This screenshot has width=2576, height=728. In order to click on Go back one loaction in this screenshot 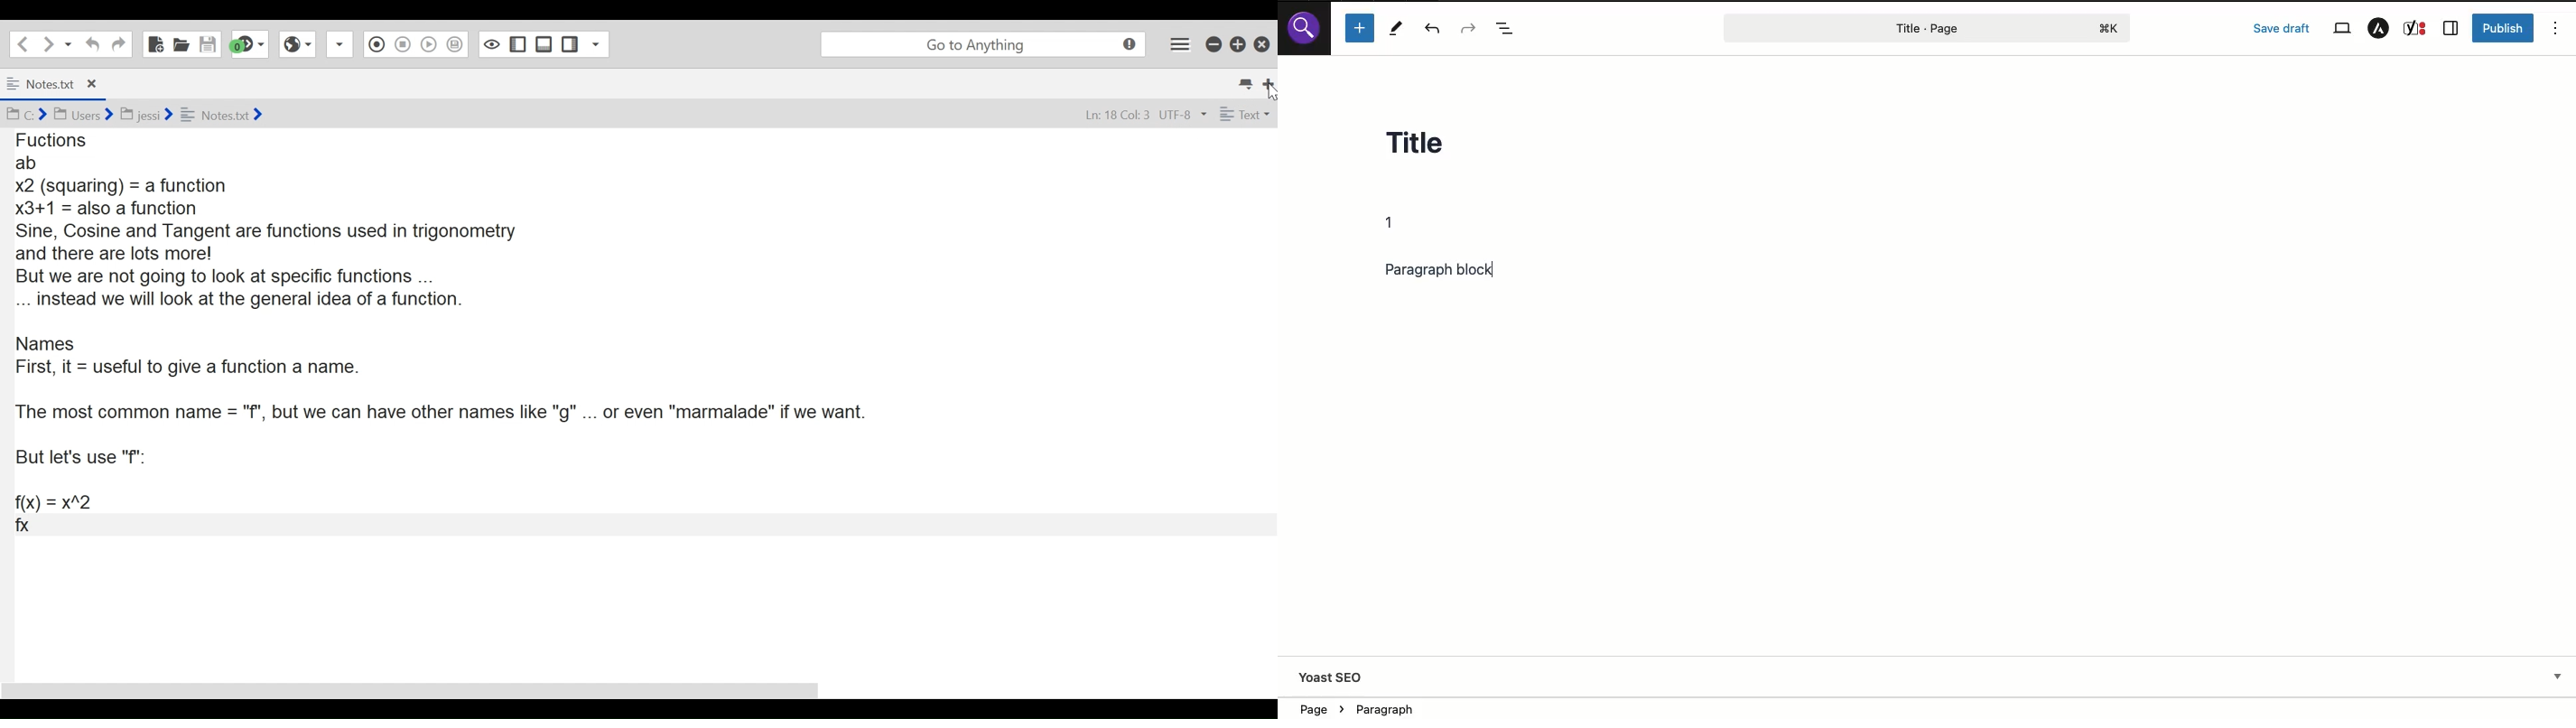, I will do `click(22, 43)`.